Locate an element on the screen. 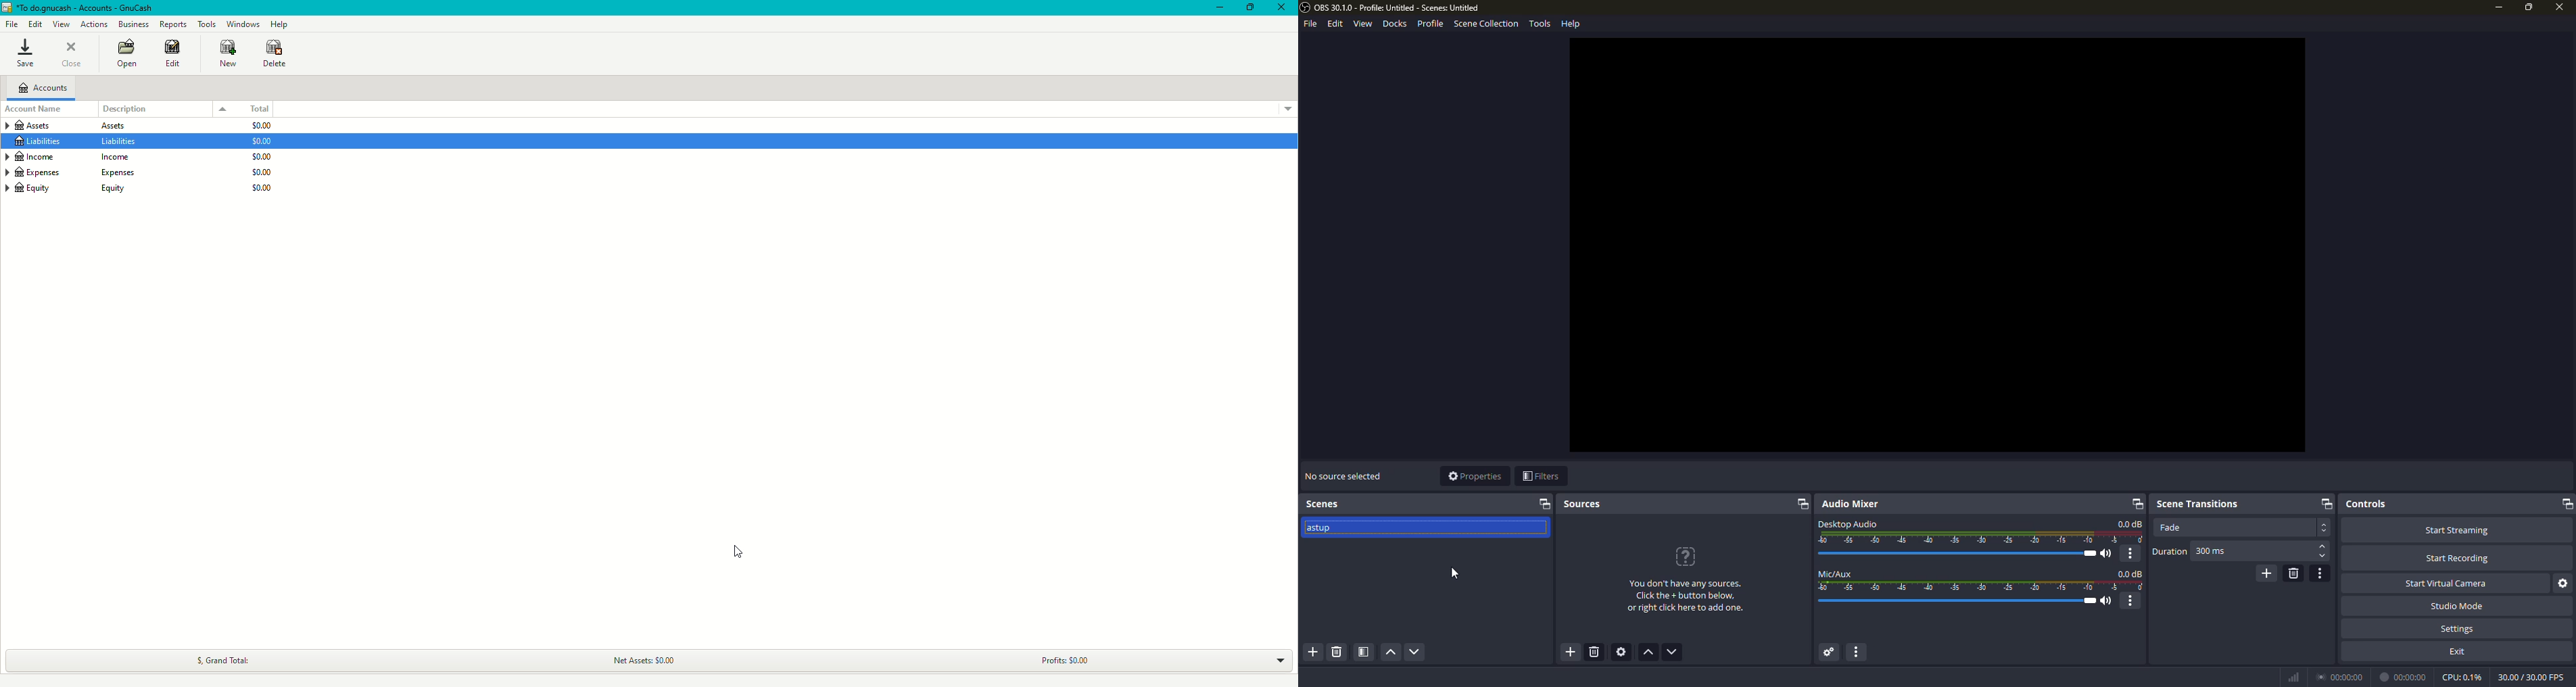 The width and height of the screenshot is (2576, 700). start streaming is located at coordinates (2456, 529).